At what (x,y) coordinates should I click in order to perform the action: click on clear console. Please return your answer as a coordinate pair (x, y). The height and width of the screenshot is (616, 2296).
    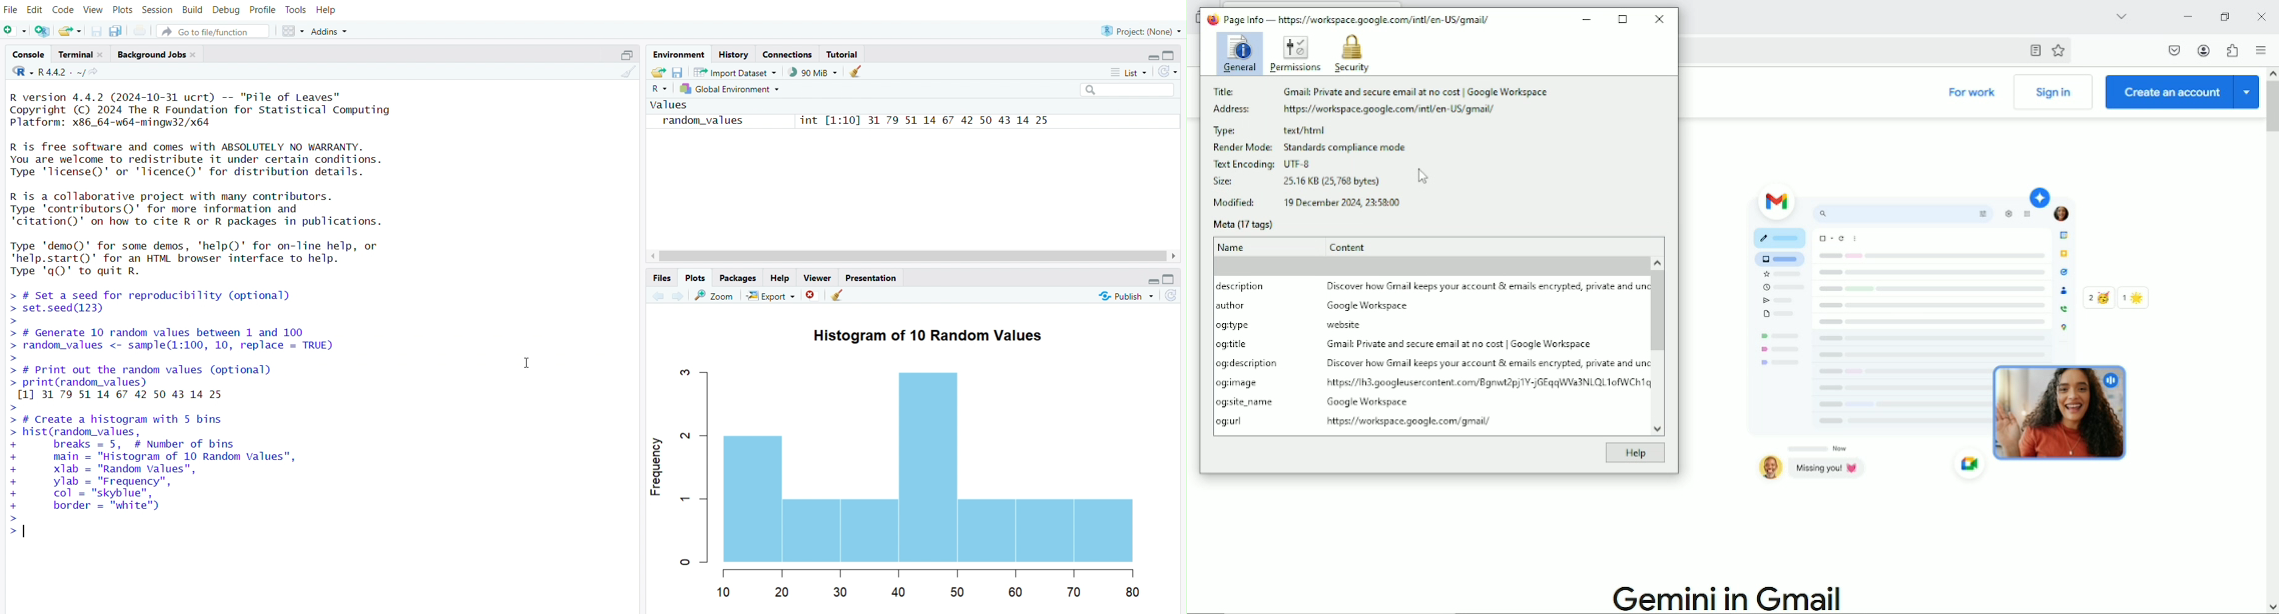
    Looking at the image, I should click on (626, 72).